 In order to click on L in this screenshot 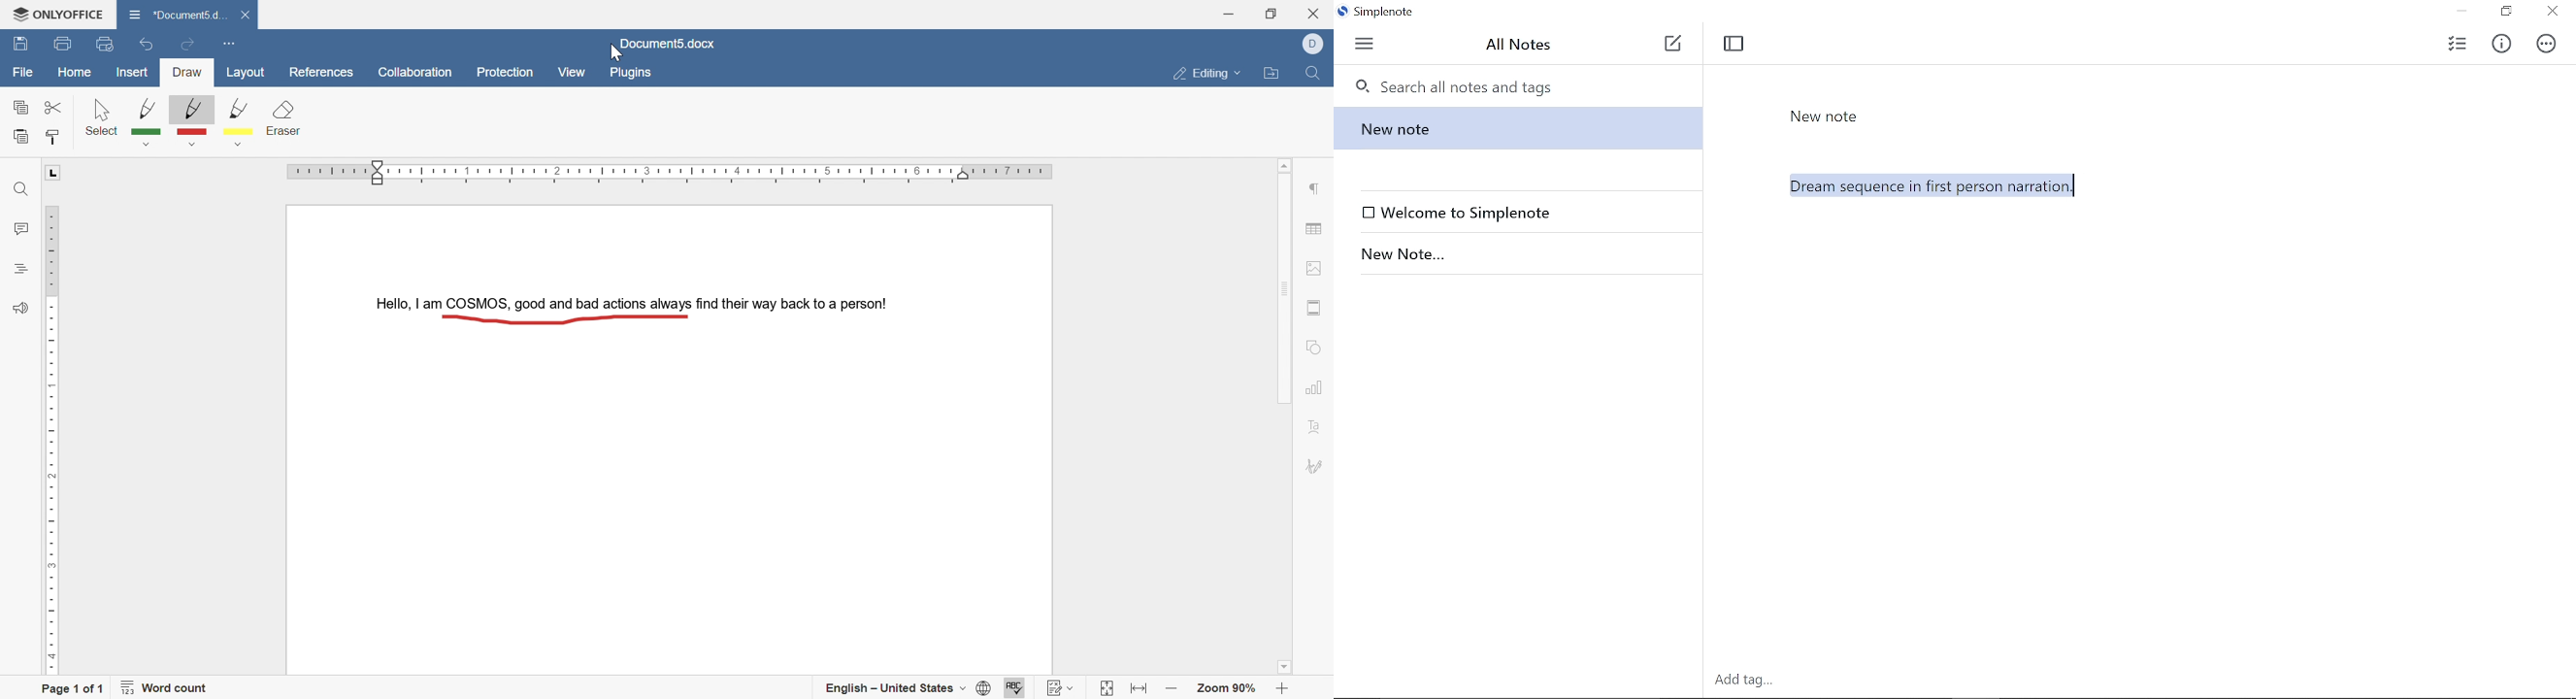, I will do `click(54, 173)`.